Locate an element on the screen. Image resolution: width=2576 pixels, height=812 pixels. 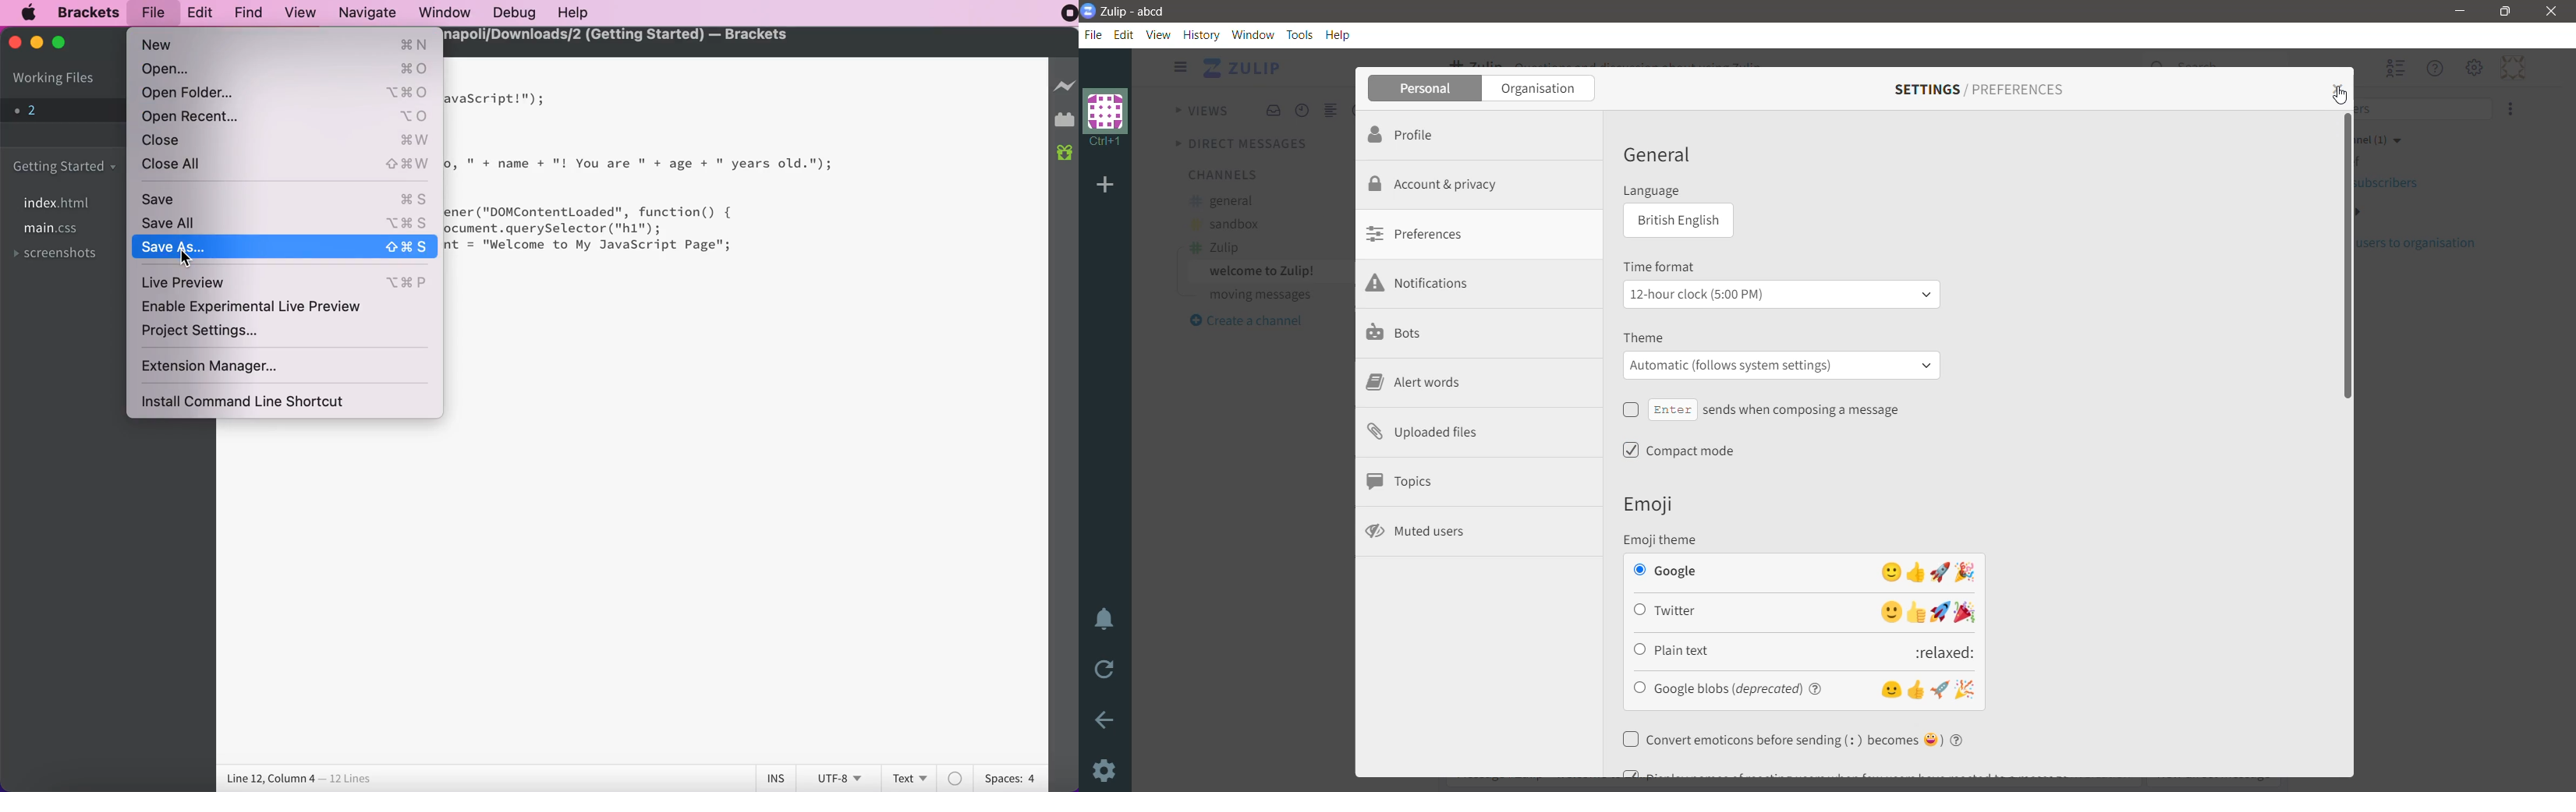
new is located at coordinates (286, 45).